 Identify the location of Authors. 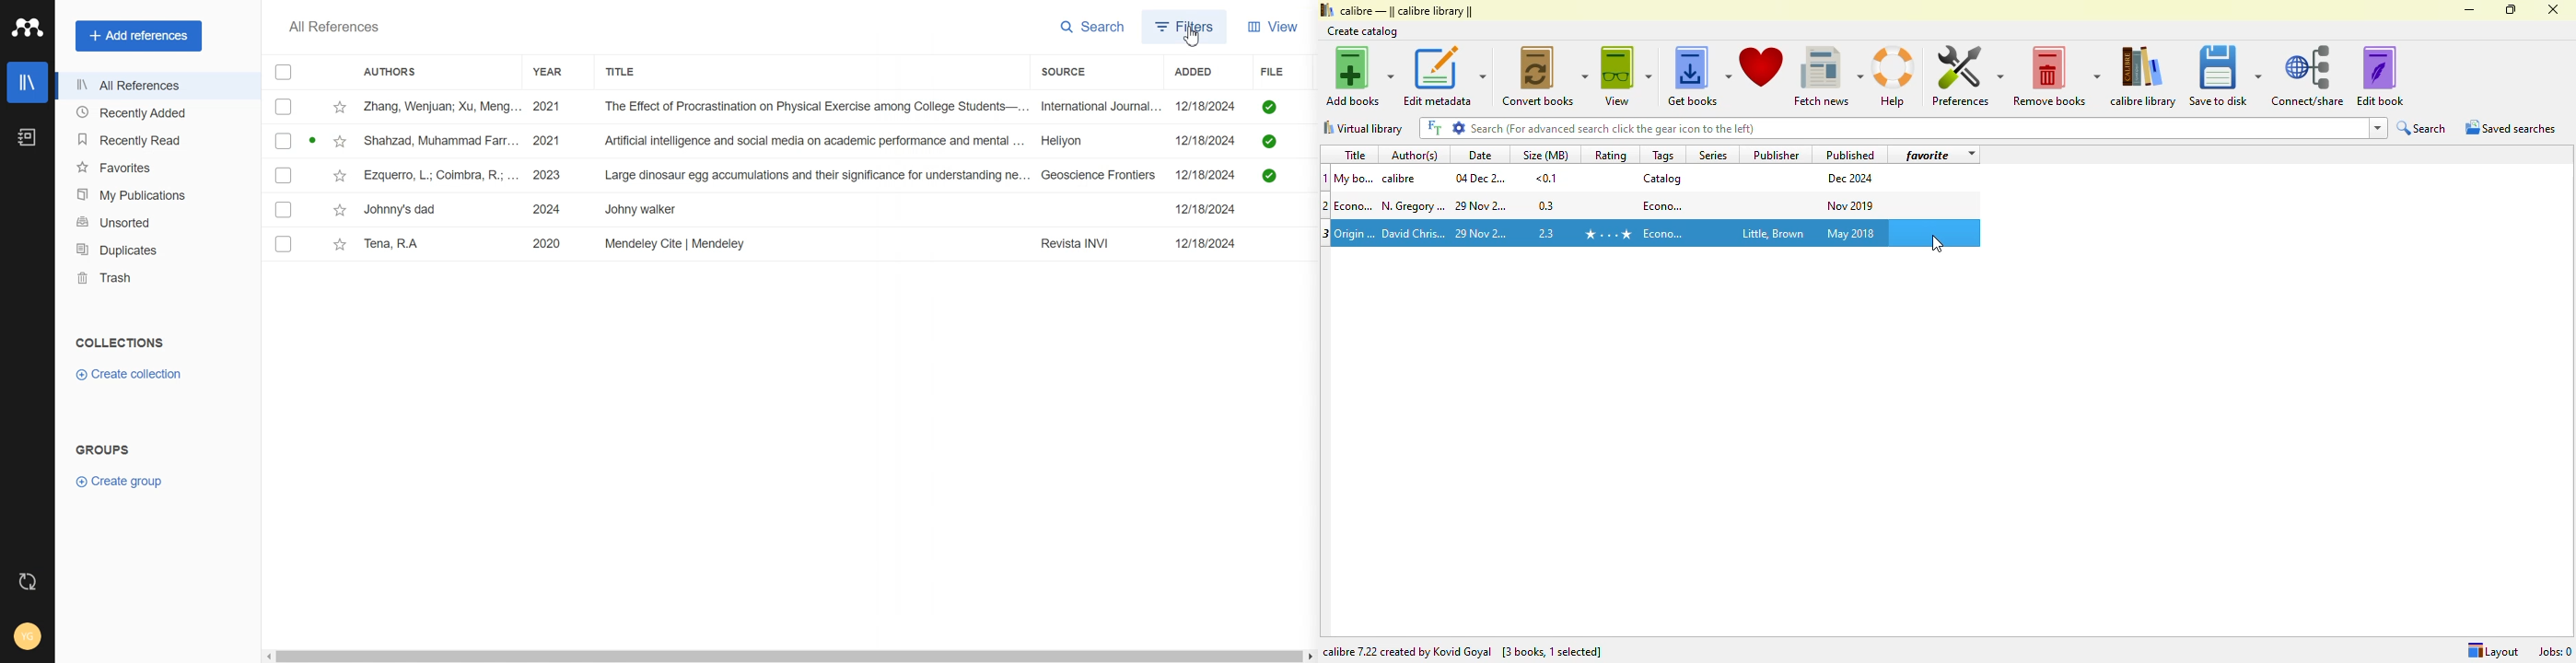
(397, 71).